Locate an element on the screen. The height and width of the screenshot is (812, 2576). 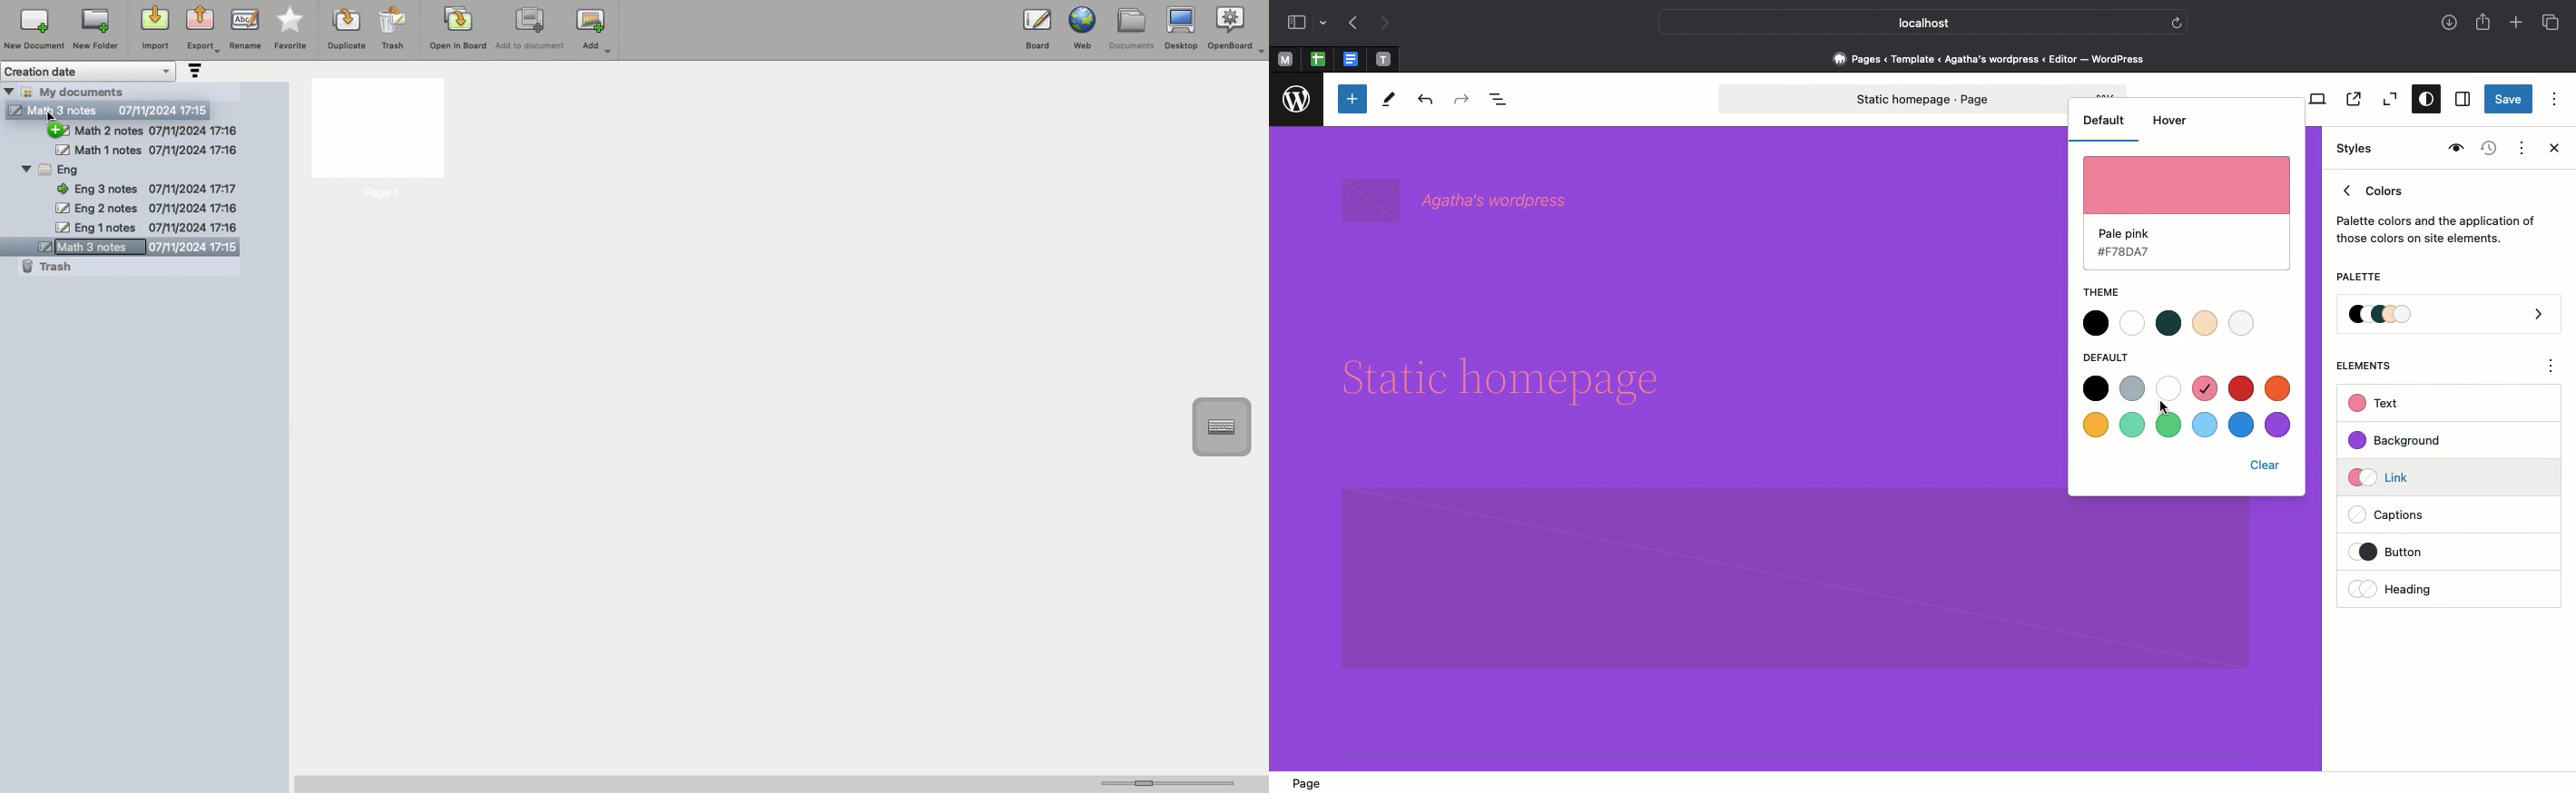
Favorite is located at coordinates (291, 29).